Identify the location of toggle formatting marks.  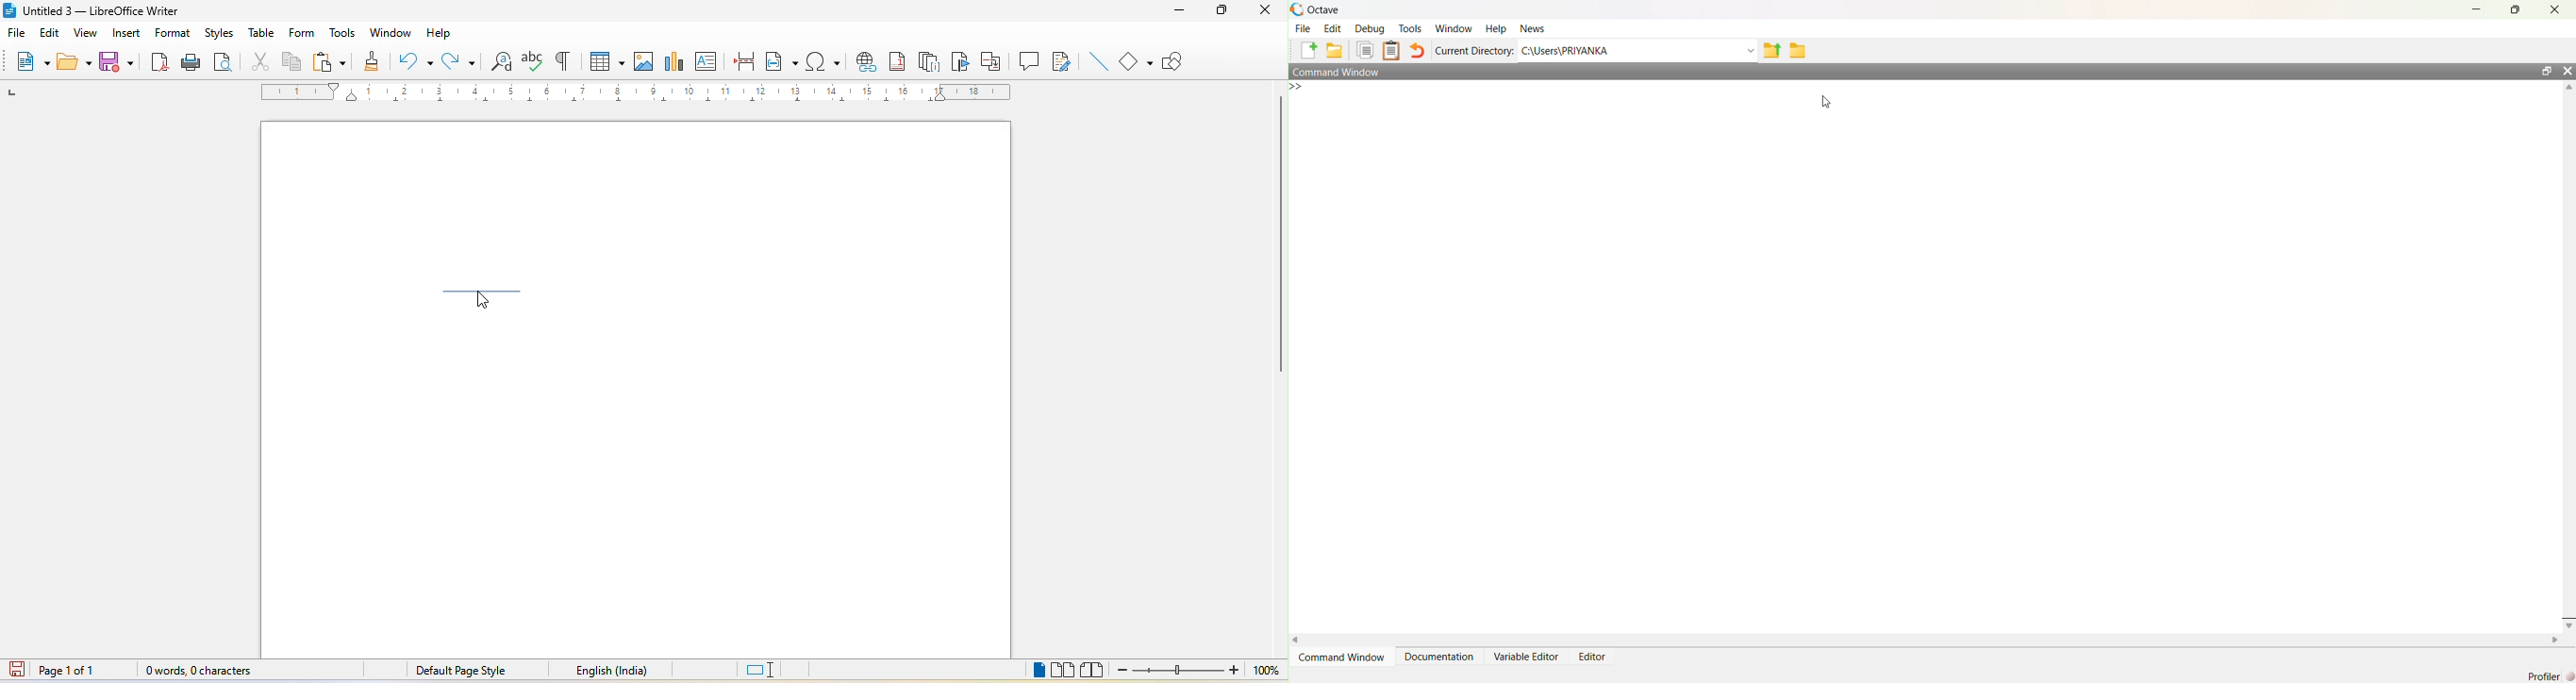
(560, 61).